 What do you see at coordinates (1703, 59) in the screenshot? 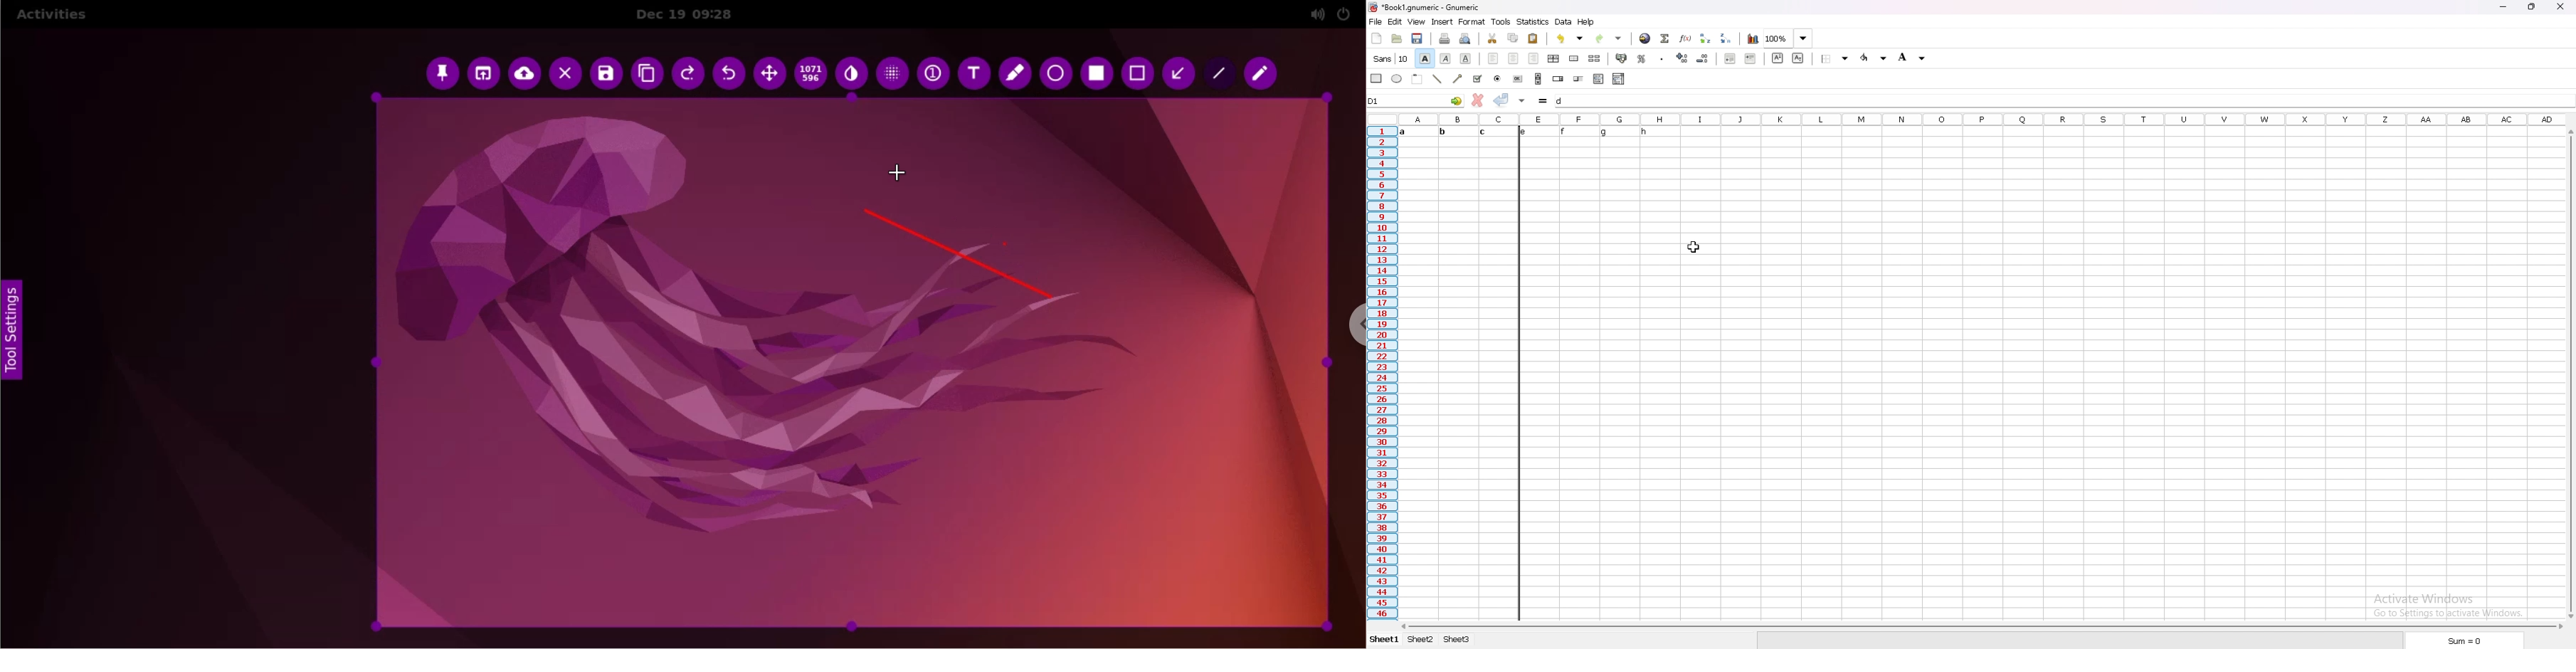
I see `decrease decimal` at bounding box center [1703, 59].